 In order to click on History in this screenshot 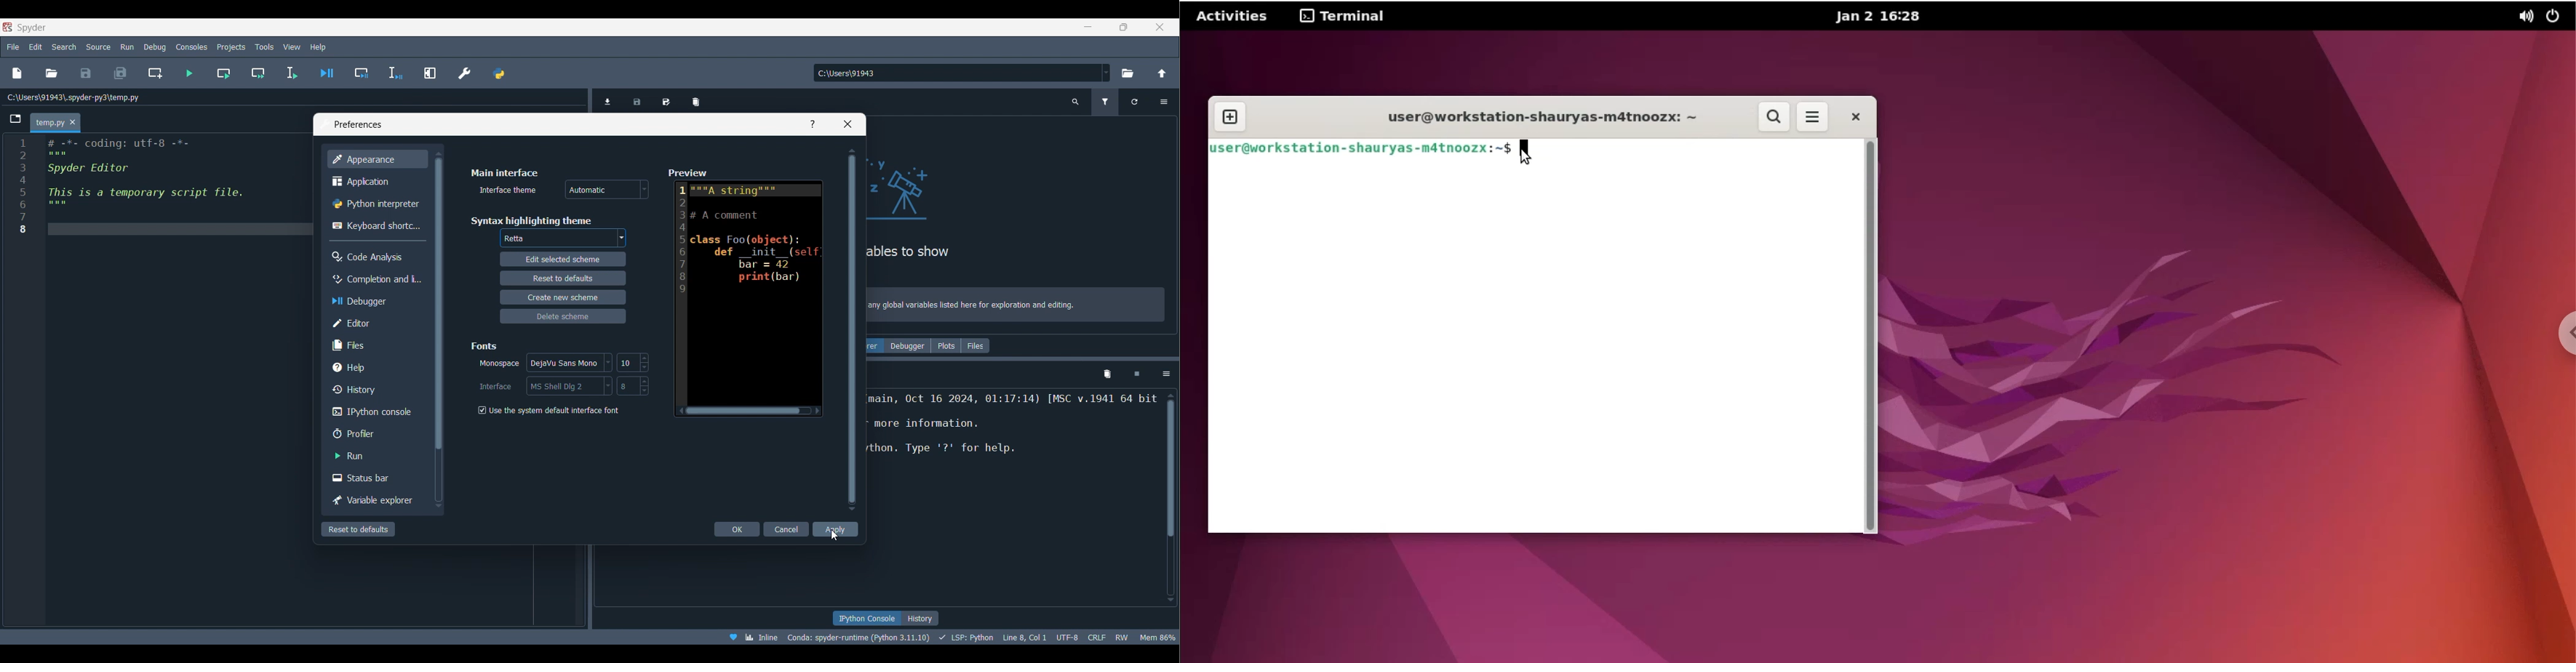, I will do `click(920, 618)`.